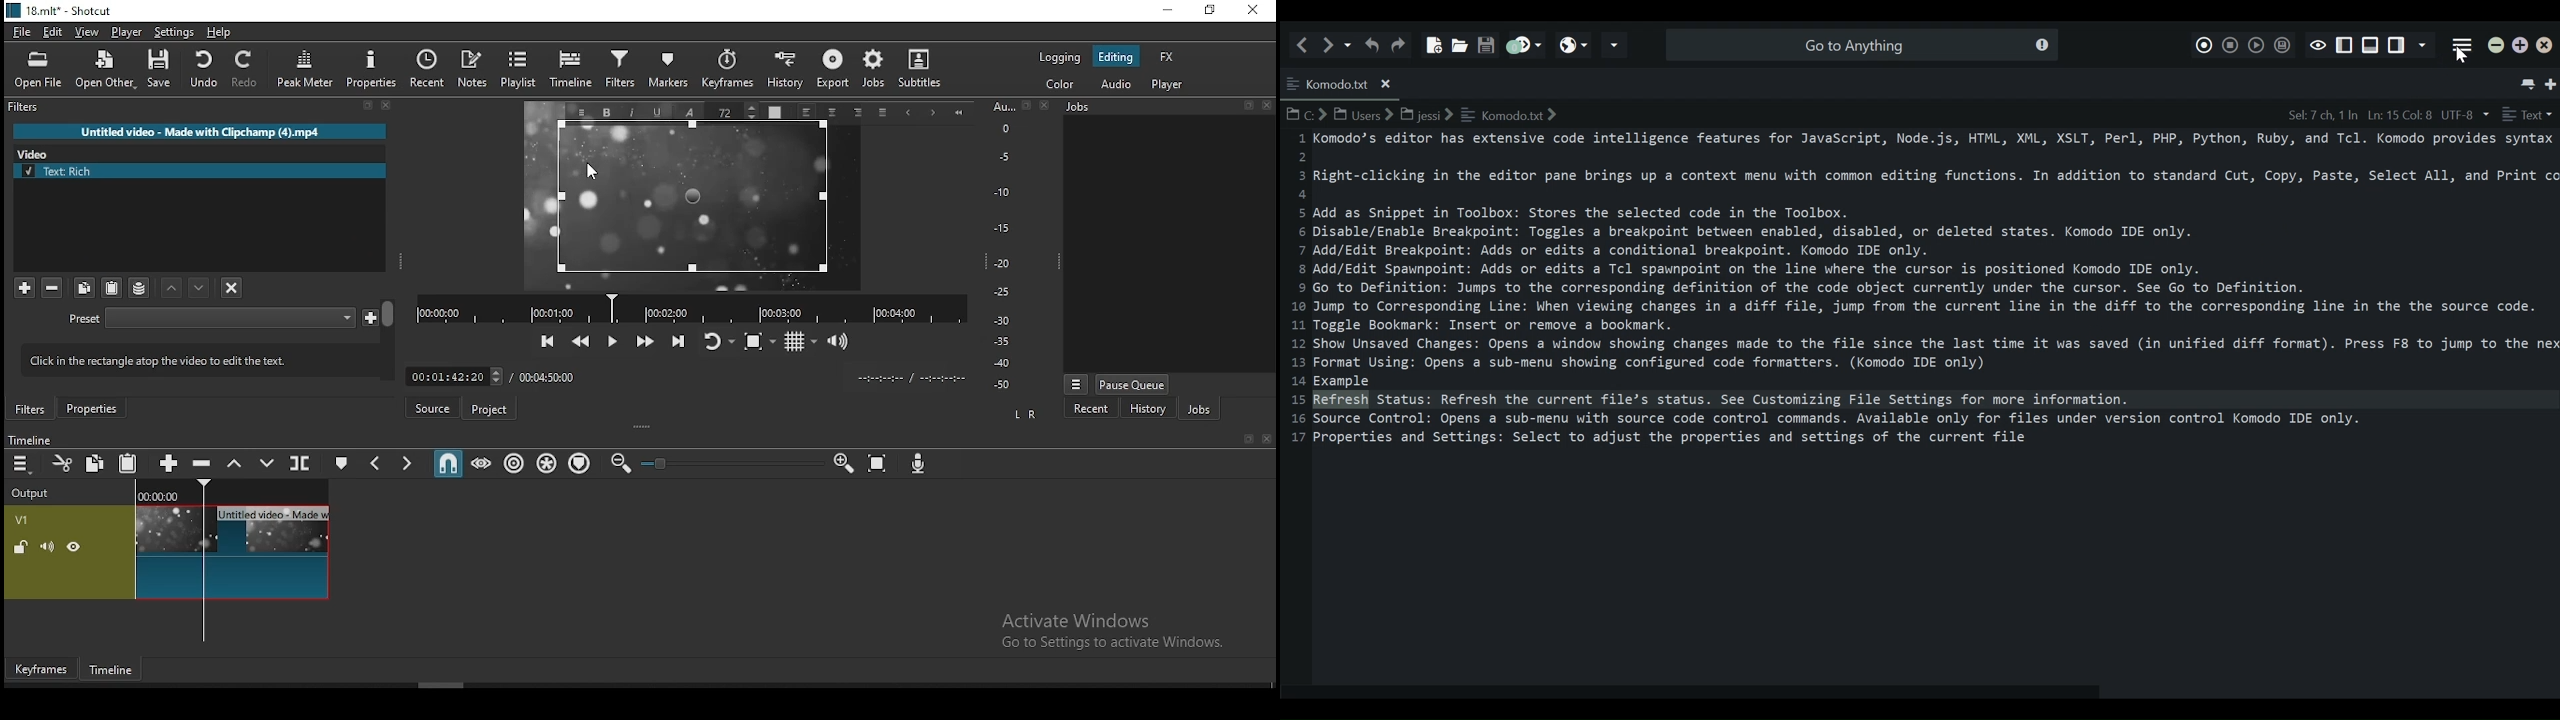 The height and width of the screenshot is (728, 2576). I want to click on timeline, so click(113, 671).